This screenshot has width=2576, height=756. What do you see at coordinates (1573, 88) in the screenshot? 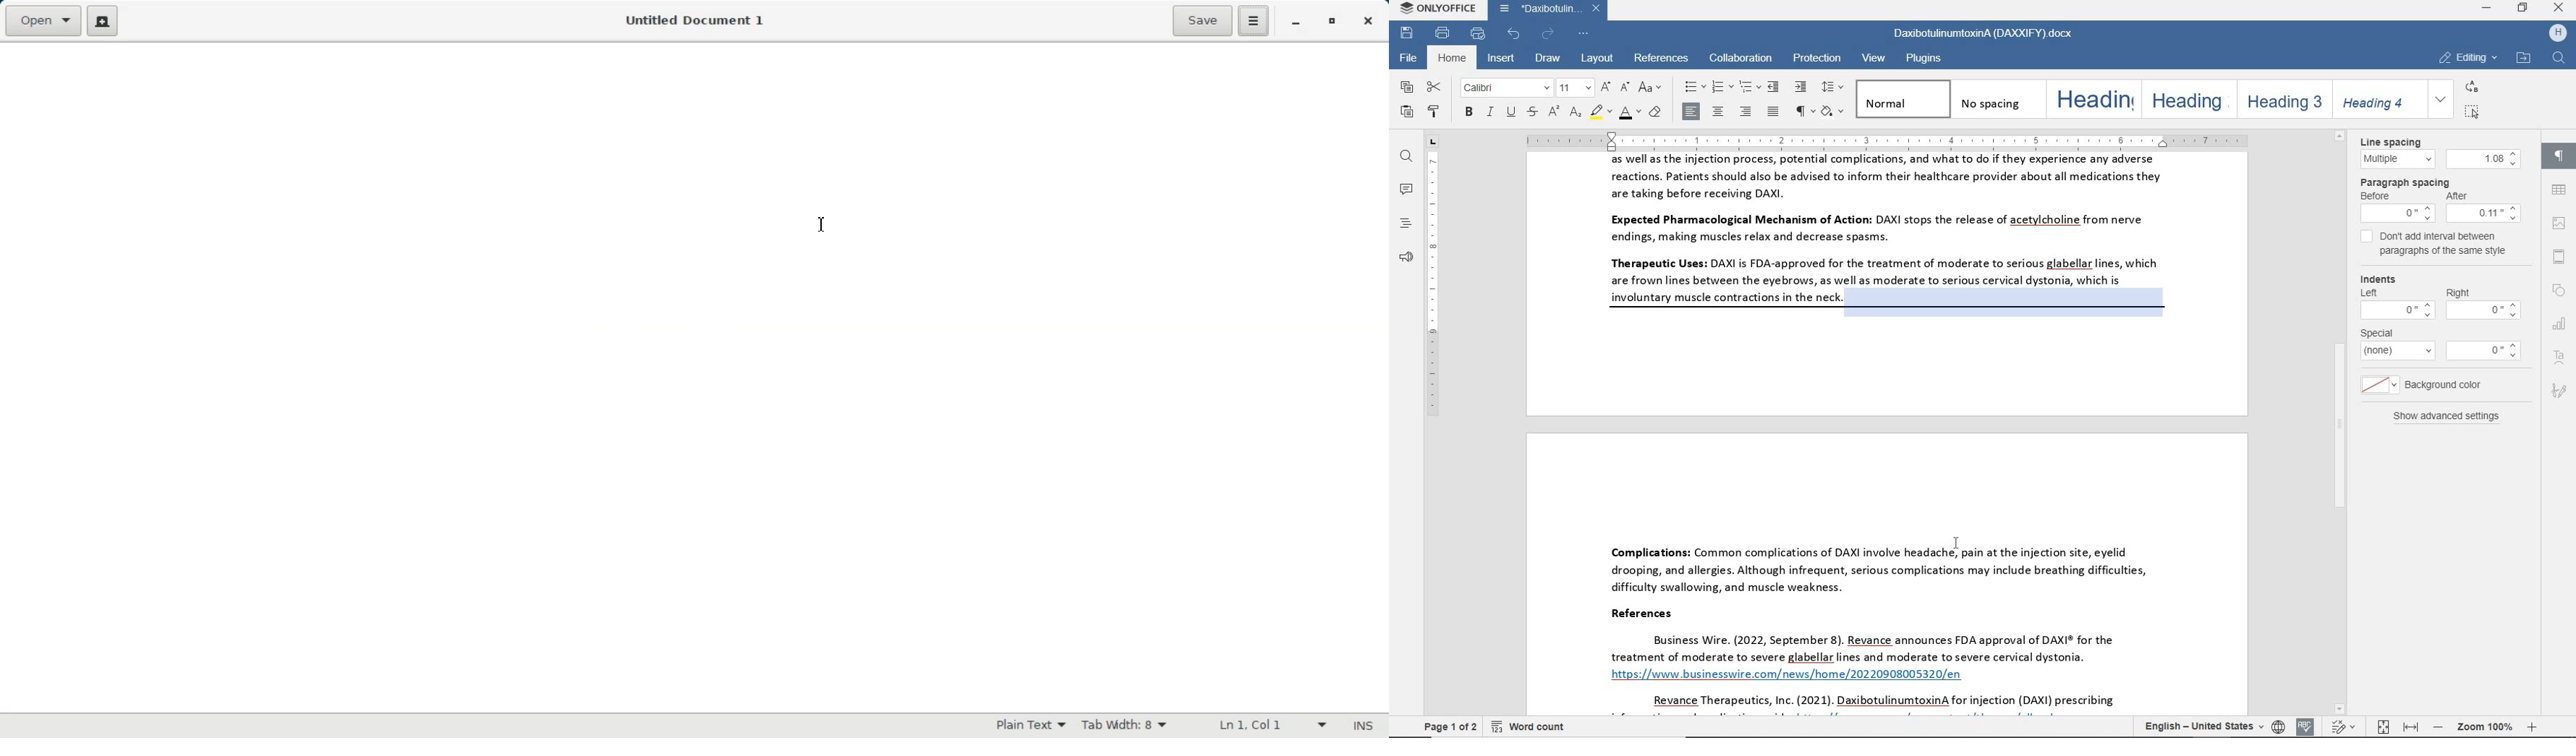
I see `font size` at bounding box center [1573, 88].